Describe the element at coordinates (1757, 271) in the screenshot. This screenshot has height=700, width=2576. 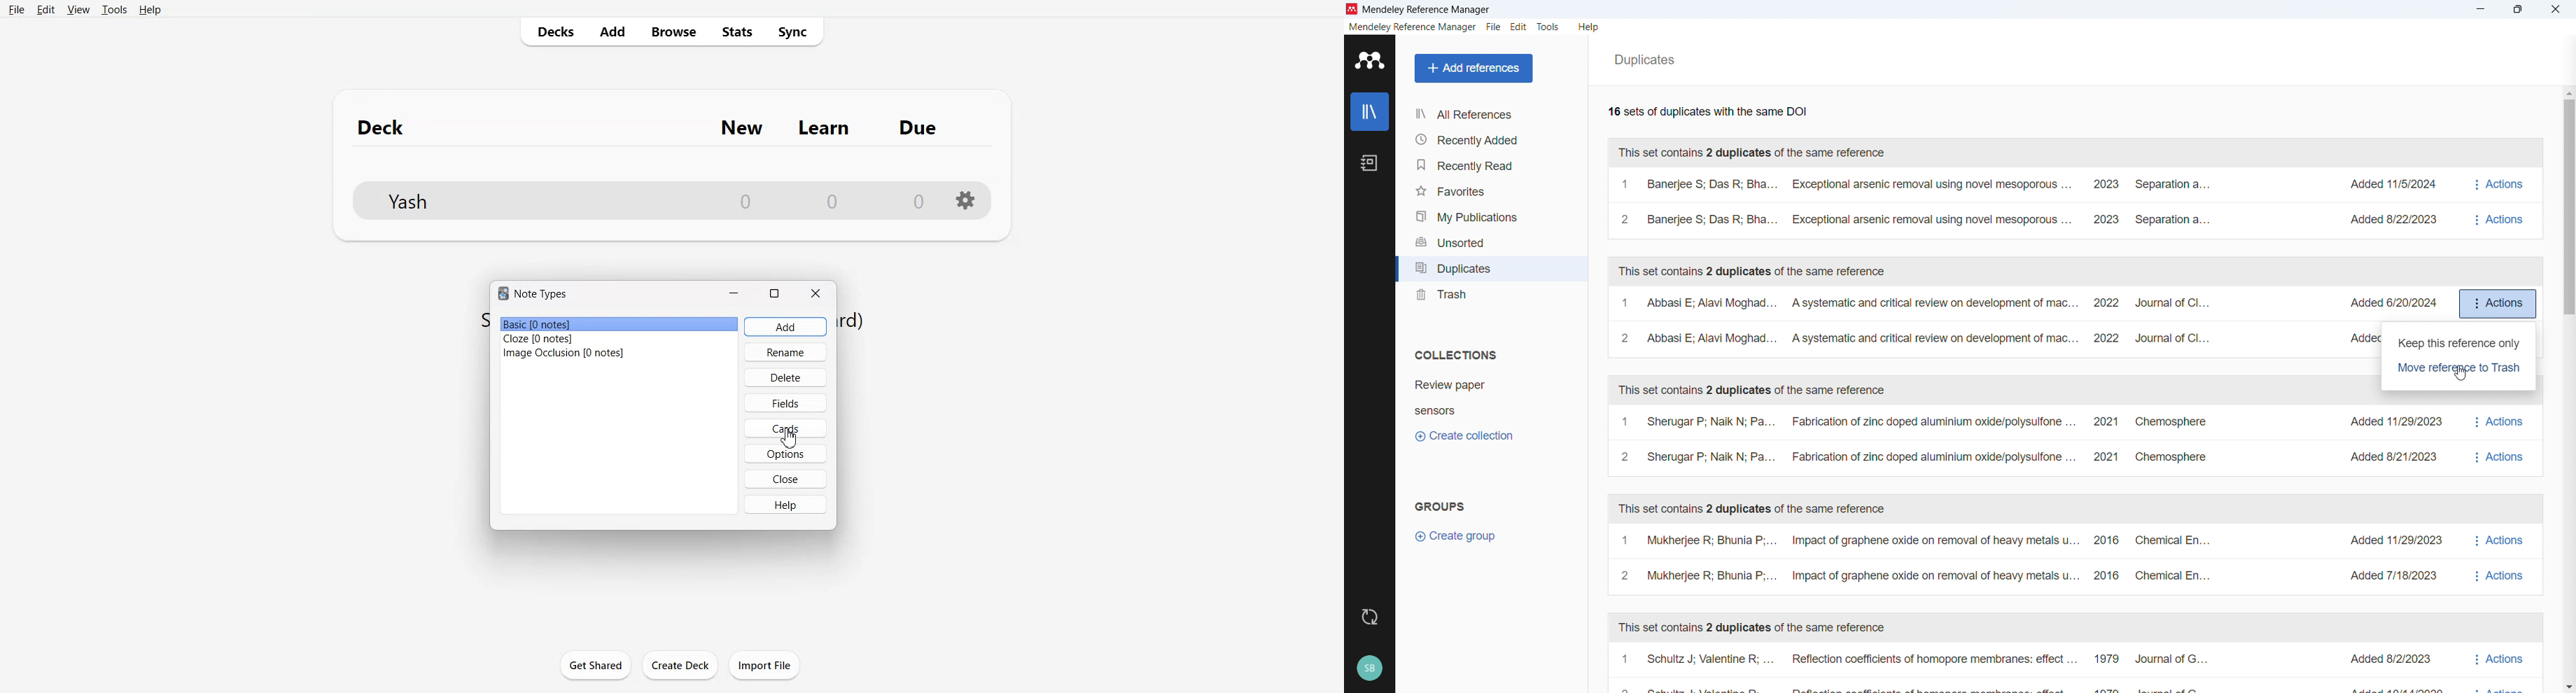
I see `This set contains 2 duplicates of the same reference` at that location.